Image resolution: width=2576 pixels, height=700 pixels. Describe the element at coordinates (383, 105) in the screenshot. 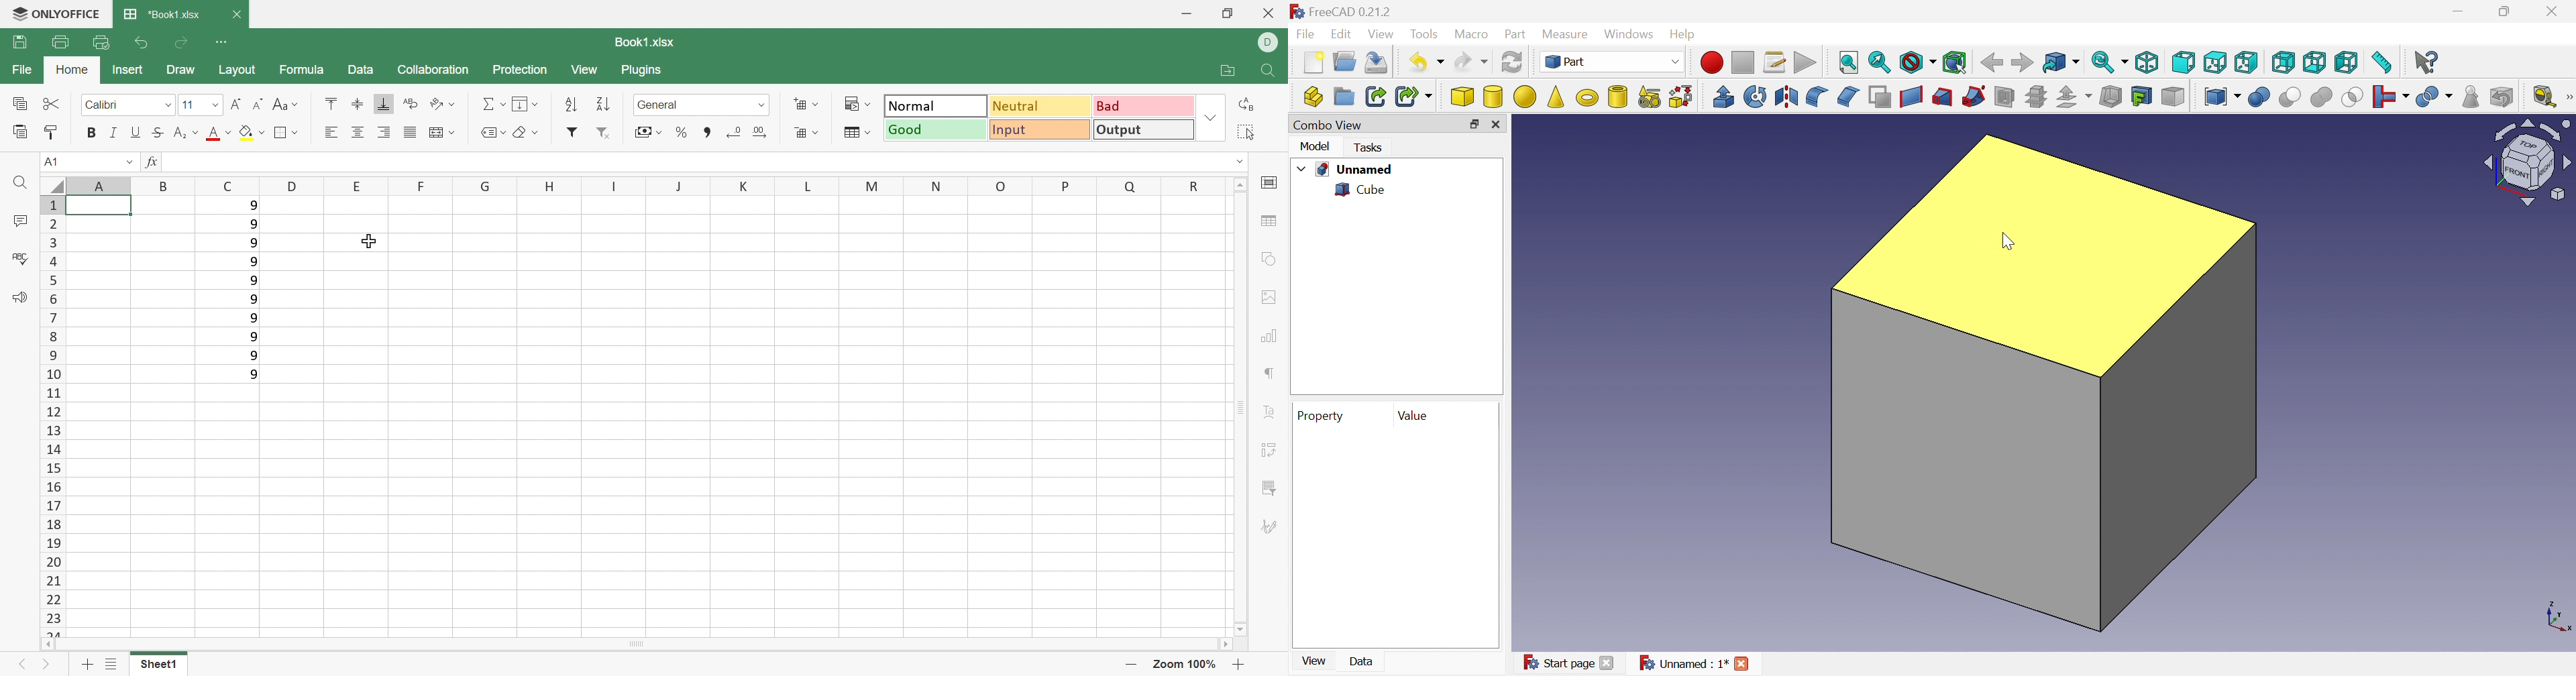

I see `Align Botton` at that location.